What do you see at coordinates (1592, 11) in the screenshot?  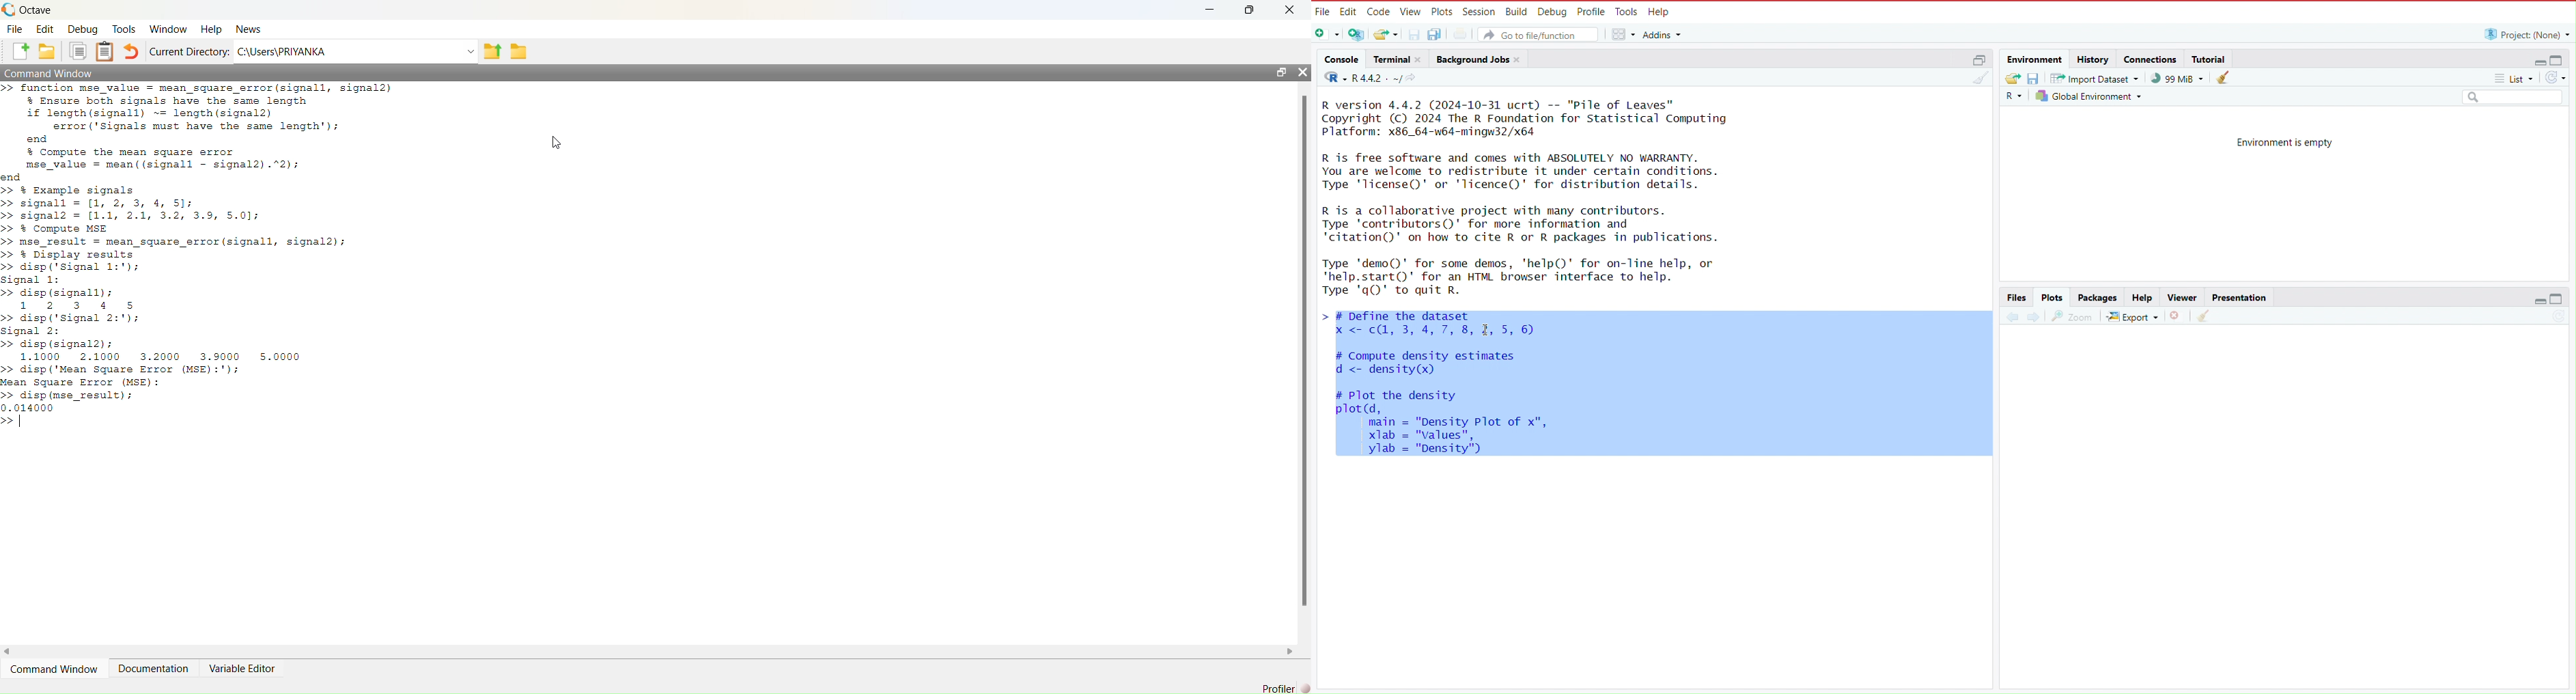 I see `profile` at bounding box center [1592, 11].